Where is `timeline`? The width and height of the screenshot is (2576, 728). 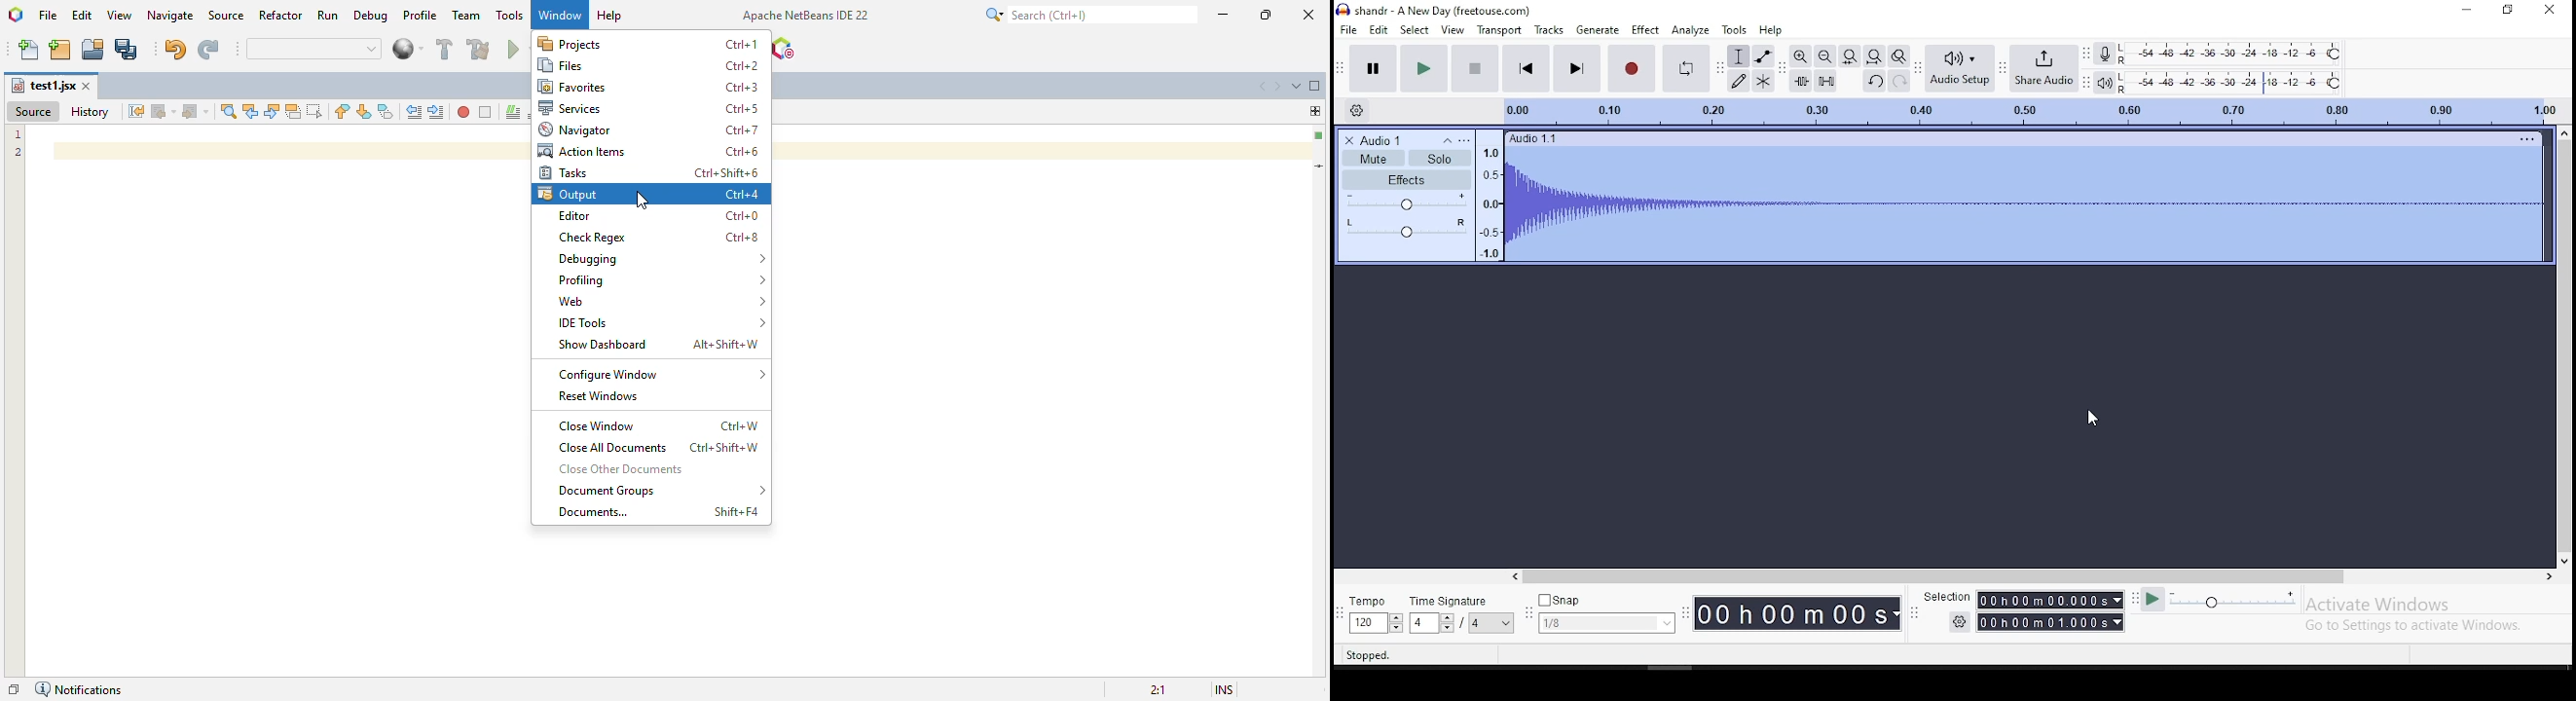 timeline is located at coordinates (1490, 200).